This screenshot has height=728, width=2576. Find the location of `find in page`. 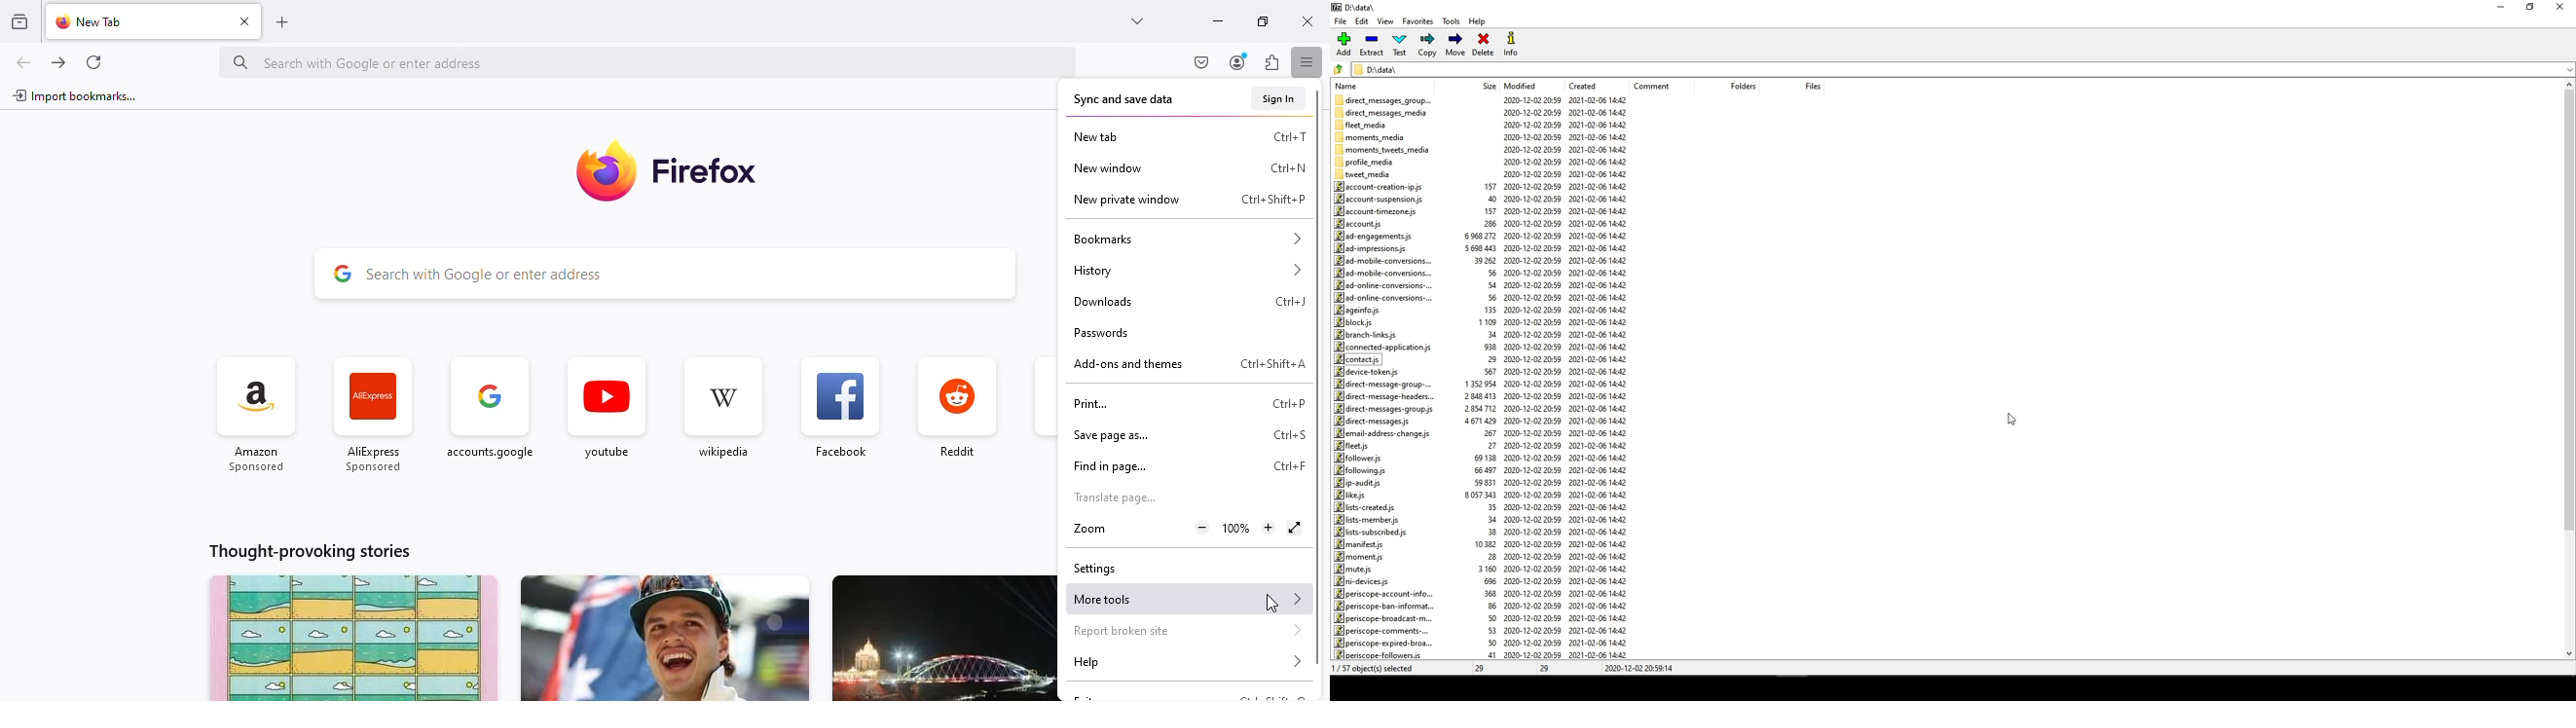

find in page is located at coordinates (1109, 466).